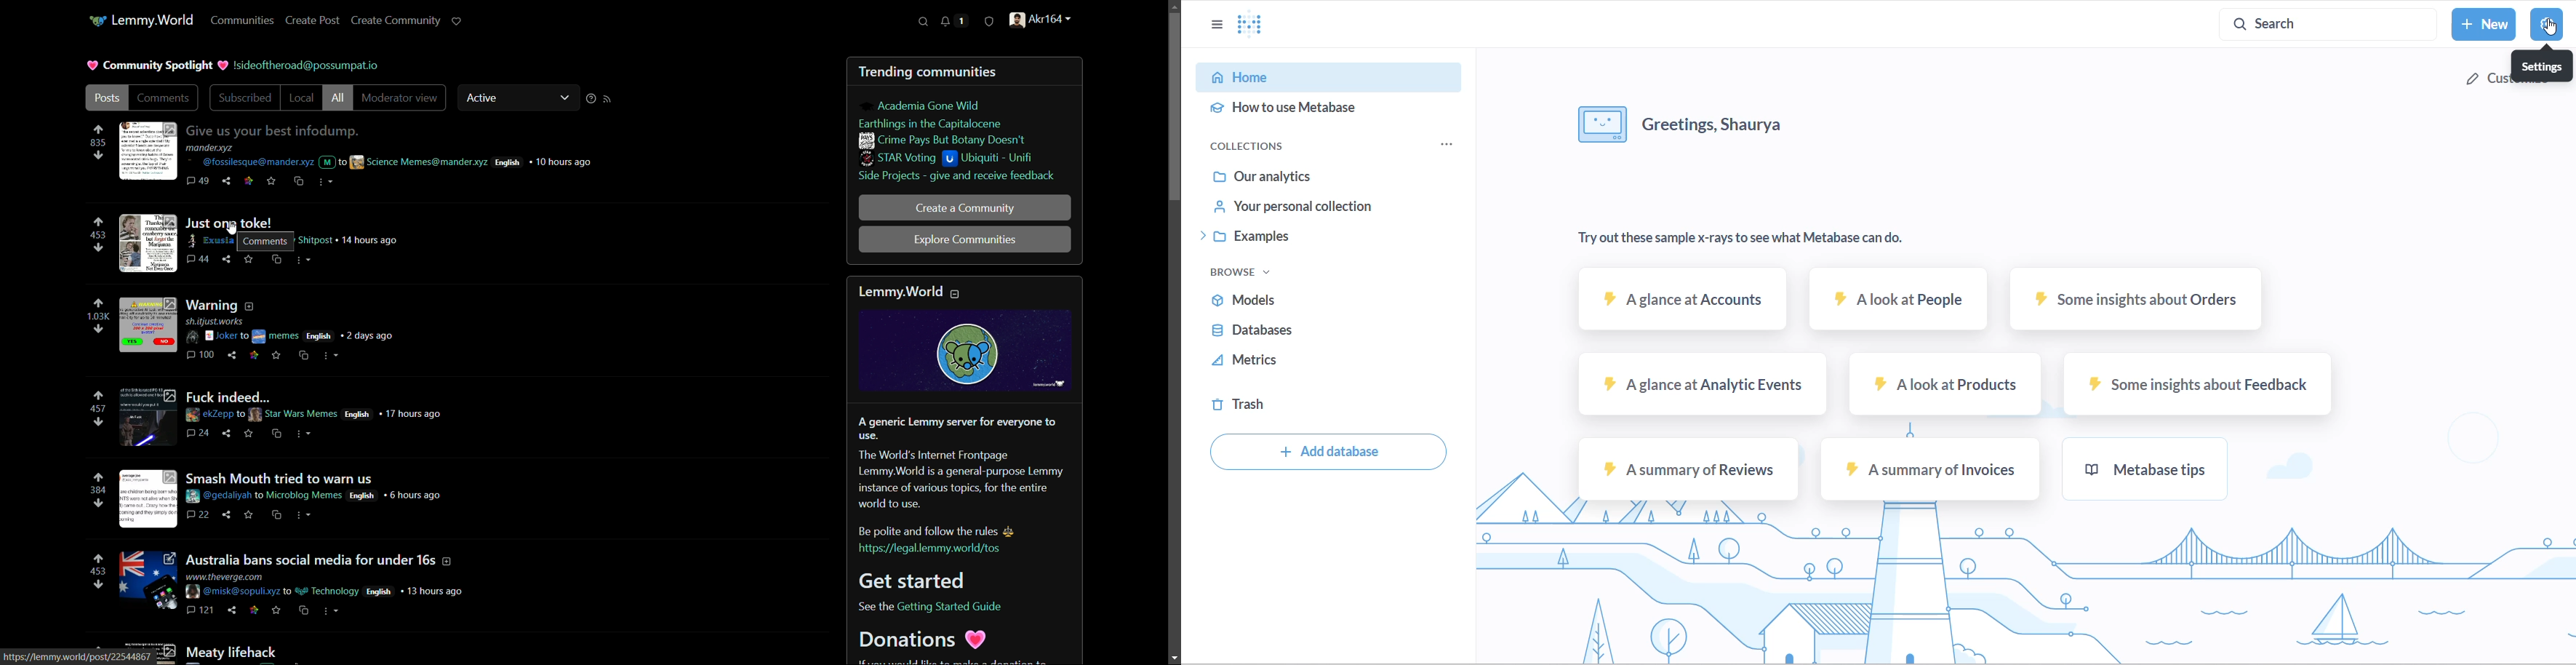 The height and width of the screenshot is (672, 2576). What do you see at coordinates (233, 355) in the screenshot?
I see `share` at bounding box center [233, 355].